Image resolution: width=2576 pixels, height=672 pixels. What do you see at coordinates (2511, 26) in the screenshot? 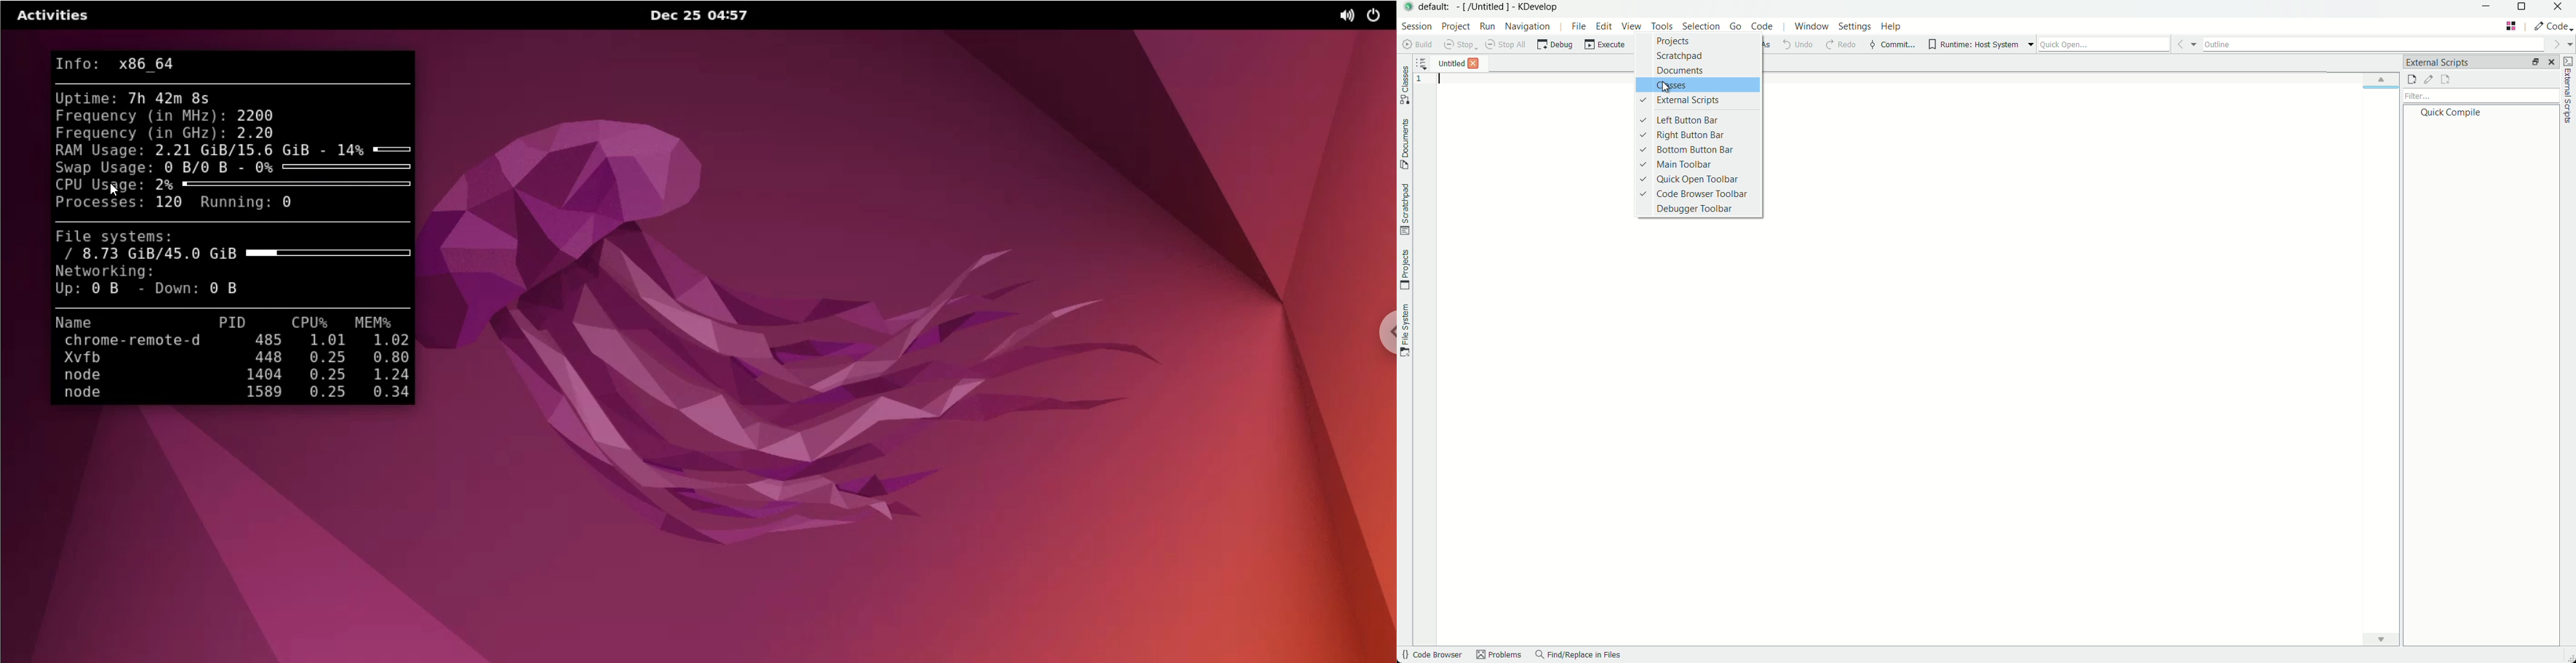
I see `change layout` at bounding box center [2511, 26].